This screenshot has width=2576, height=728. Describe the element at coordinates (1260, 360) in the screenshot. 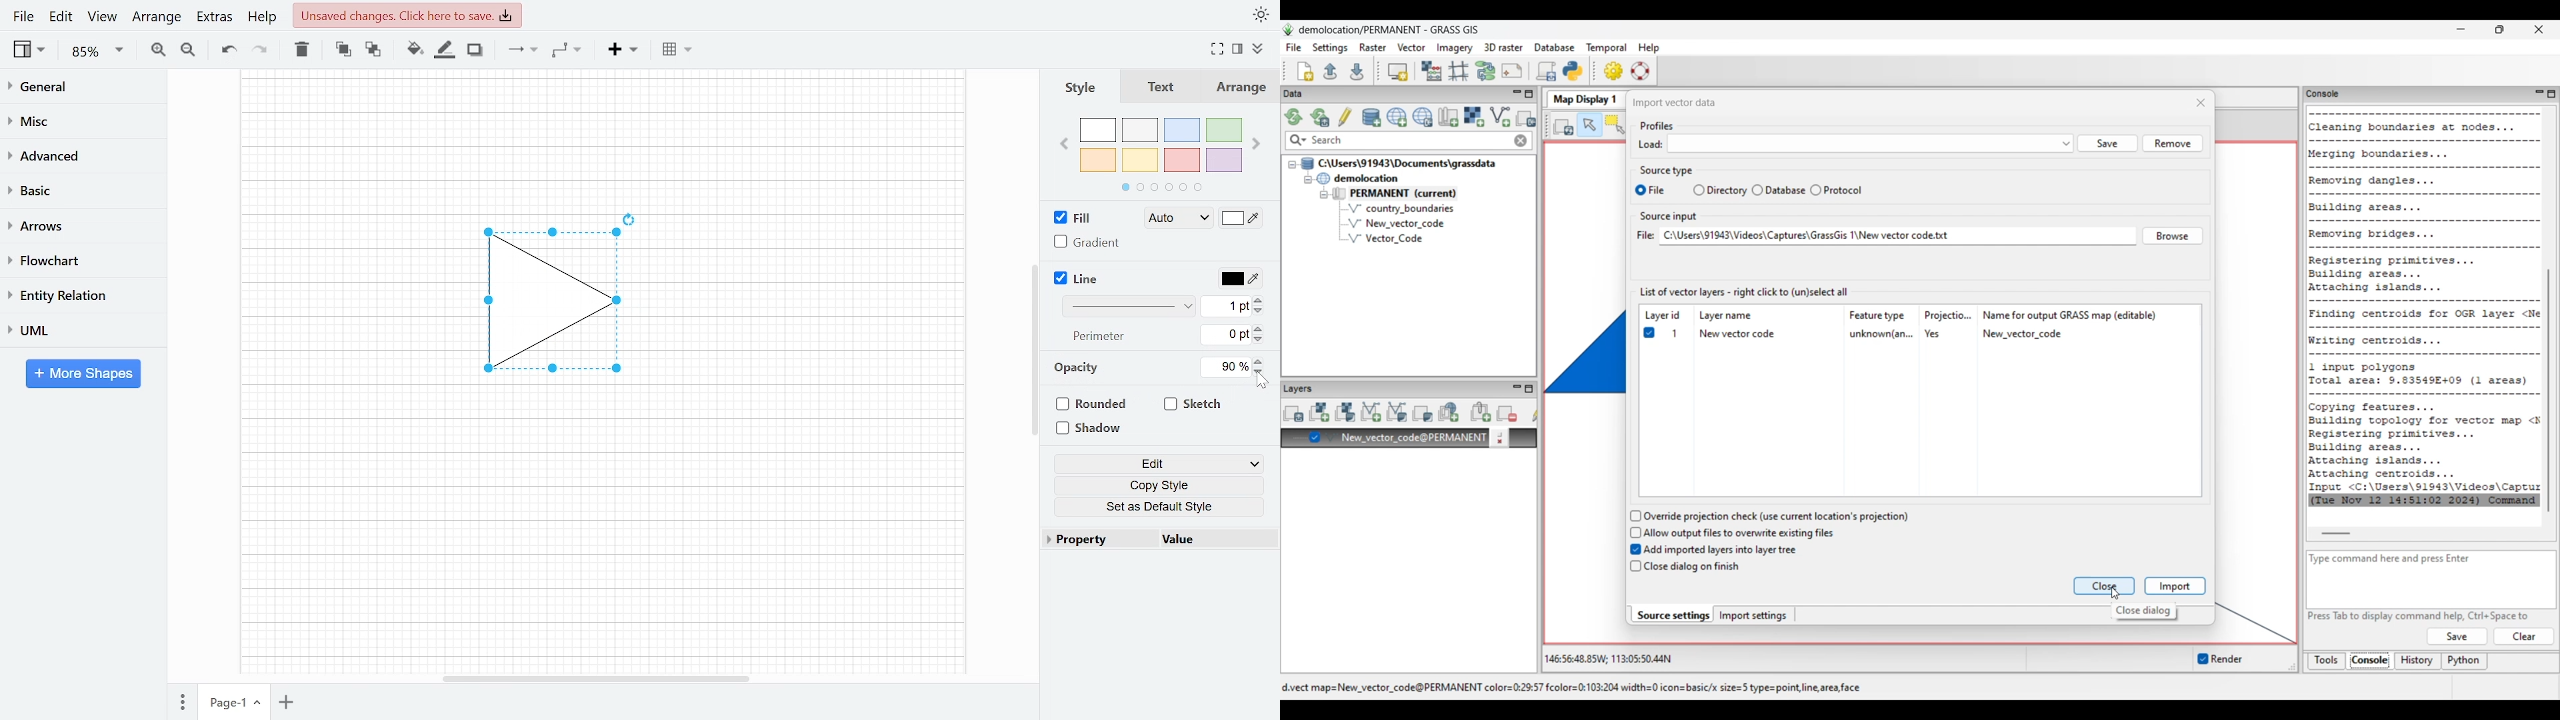

I see `Increase Opacity` at that location.